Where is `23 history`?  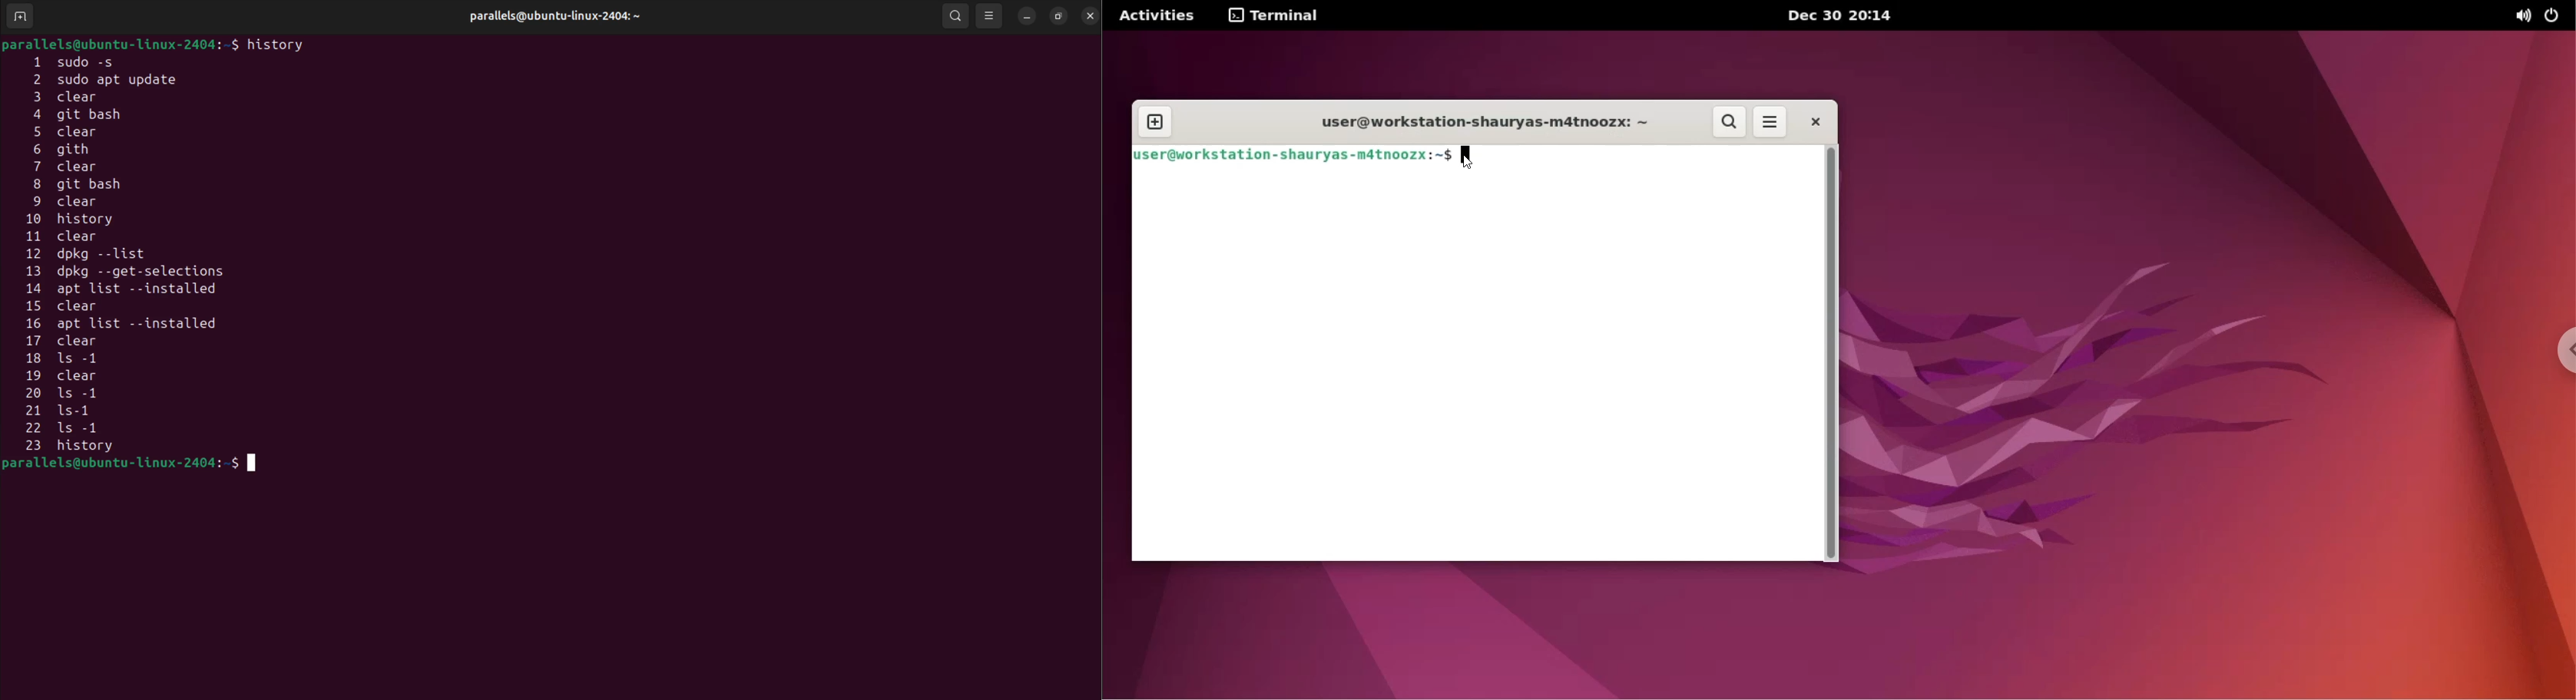
23 history is located at coordinates (94, 447).